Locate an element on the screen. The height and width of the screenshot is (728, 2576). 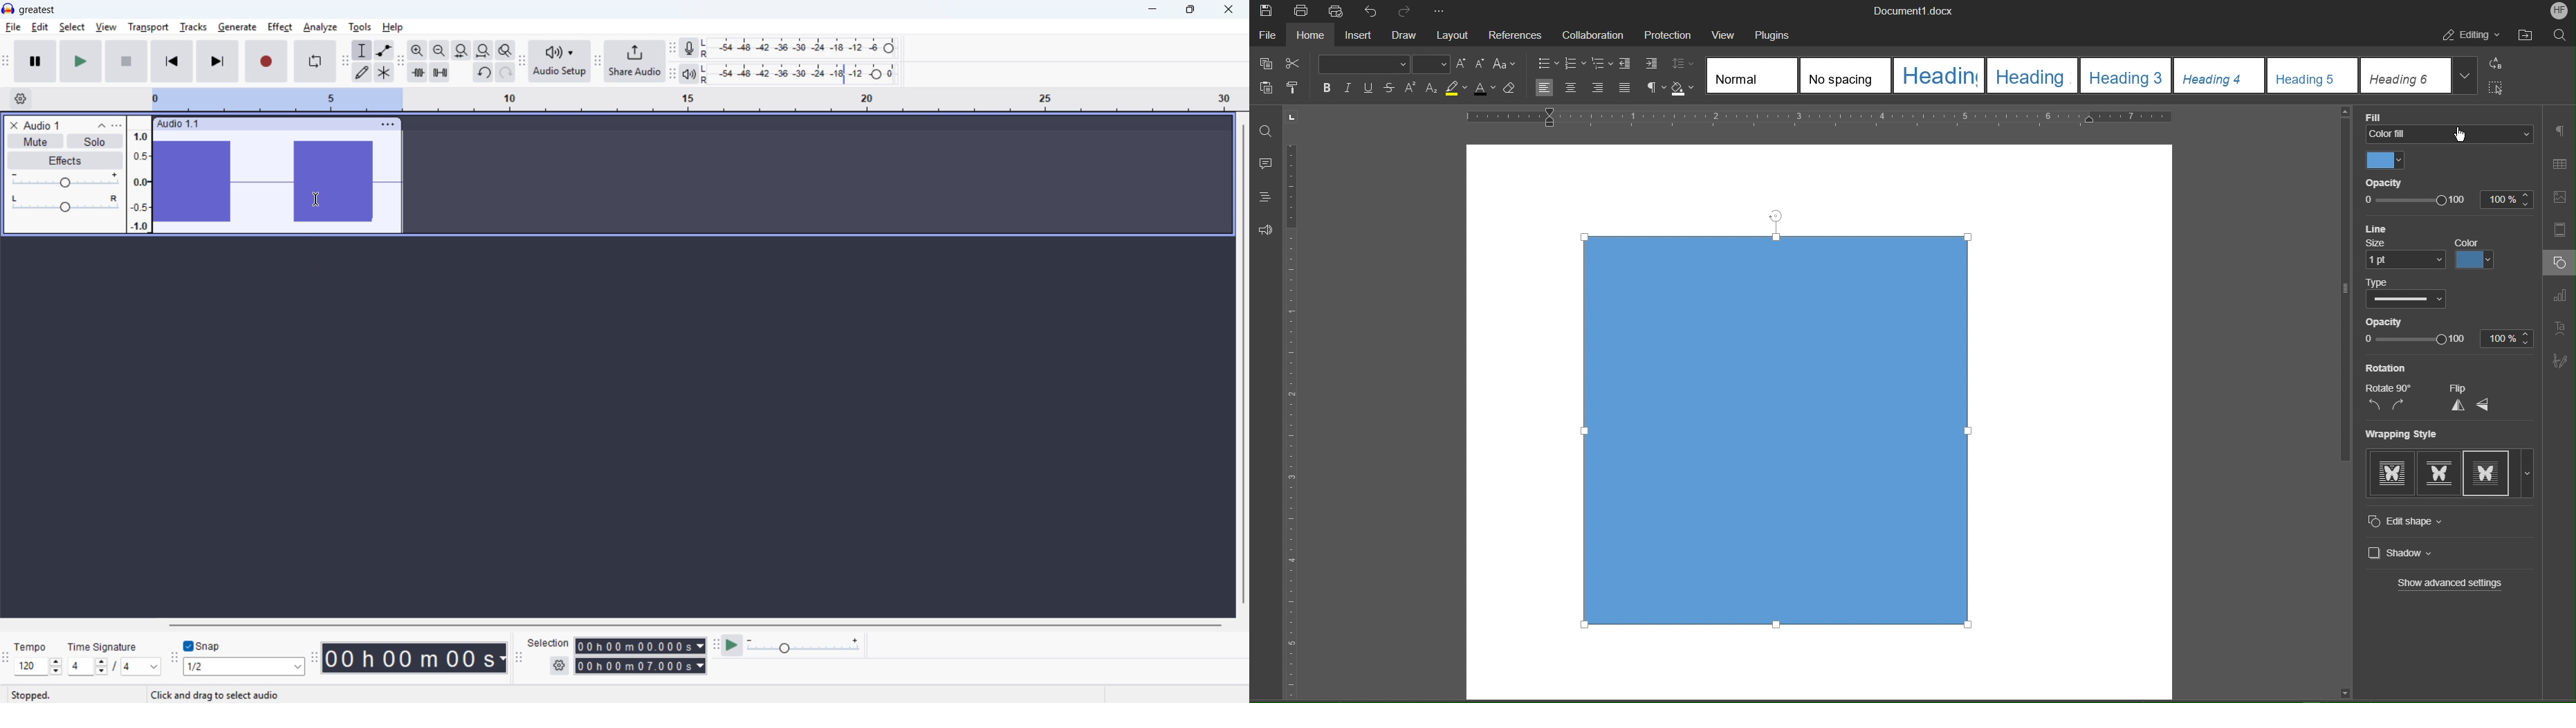
Color picker is located at coordinates (2394, 281).